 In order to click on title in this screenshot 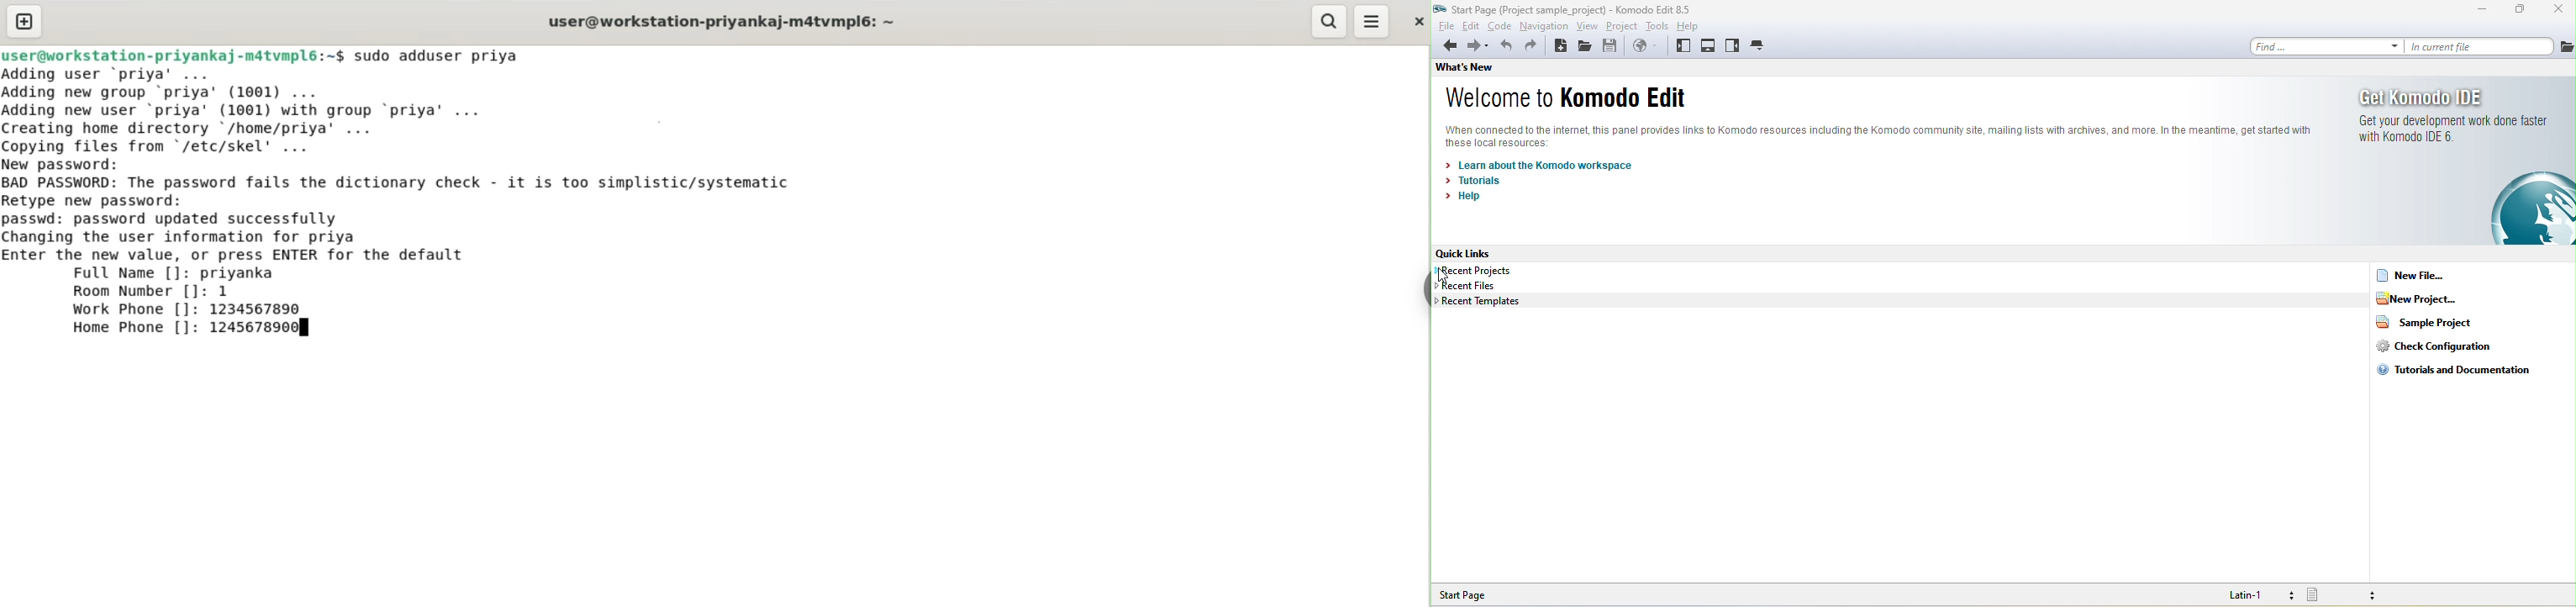, I will do `click(1564, 9)`.